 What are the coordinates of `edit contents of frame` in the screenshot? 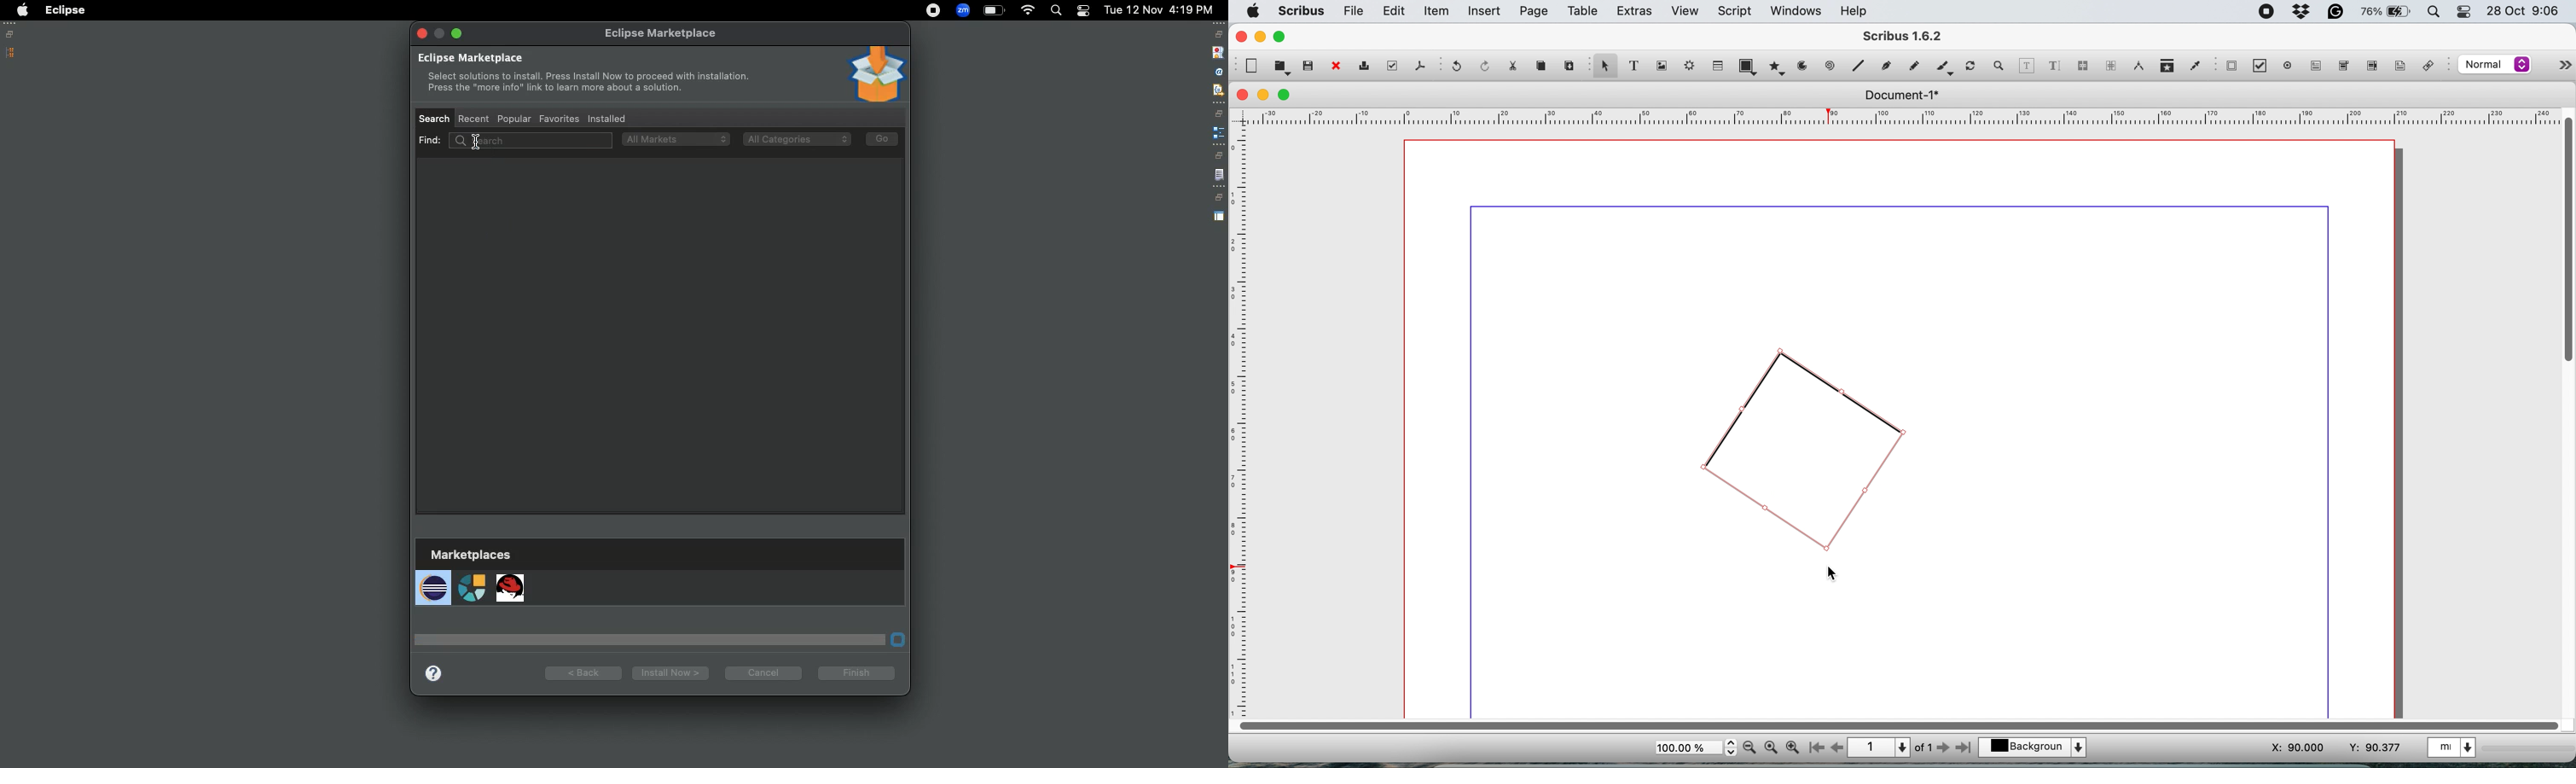 It's located at (2028, 65).